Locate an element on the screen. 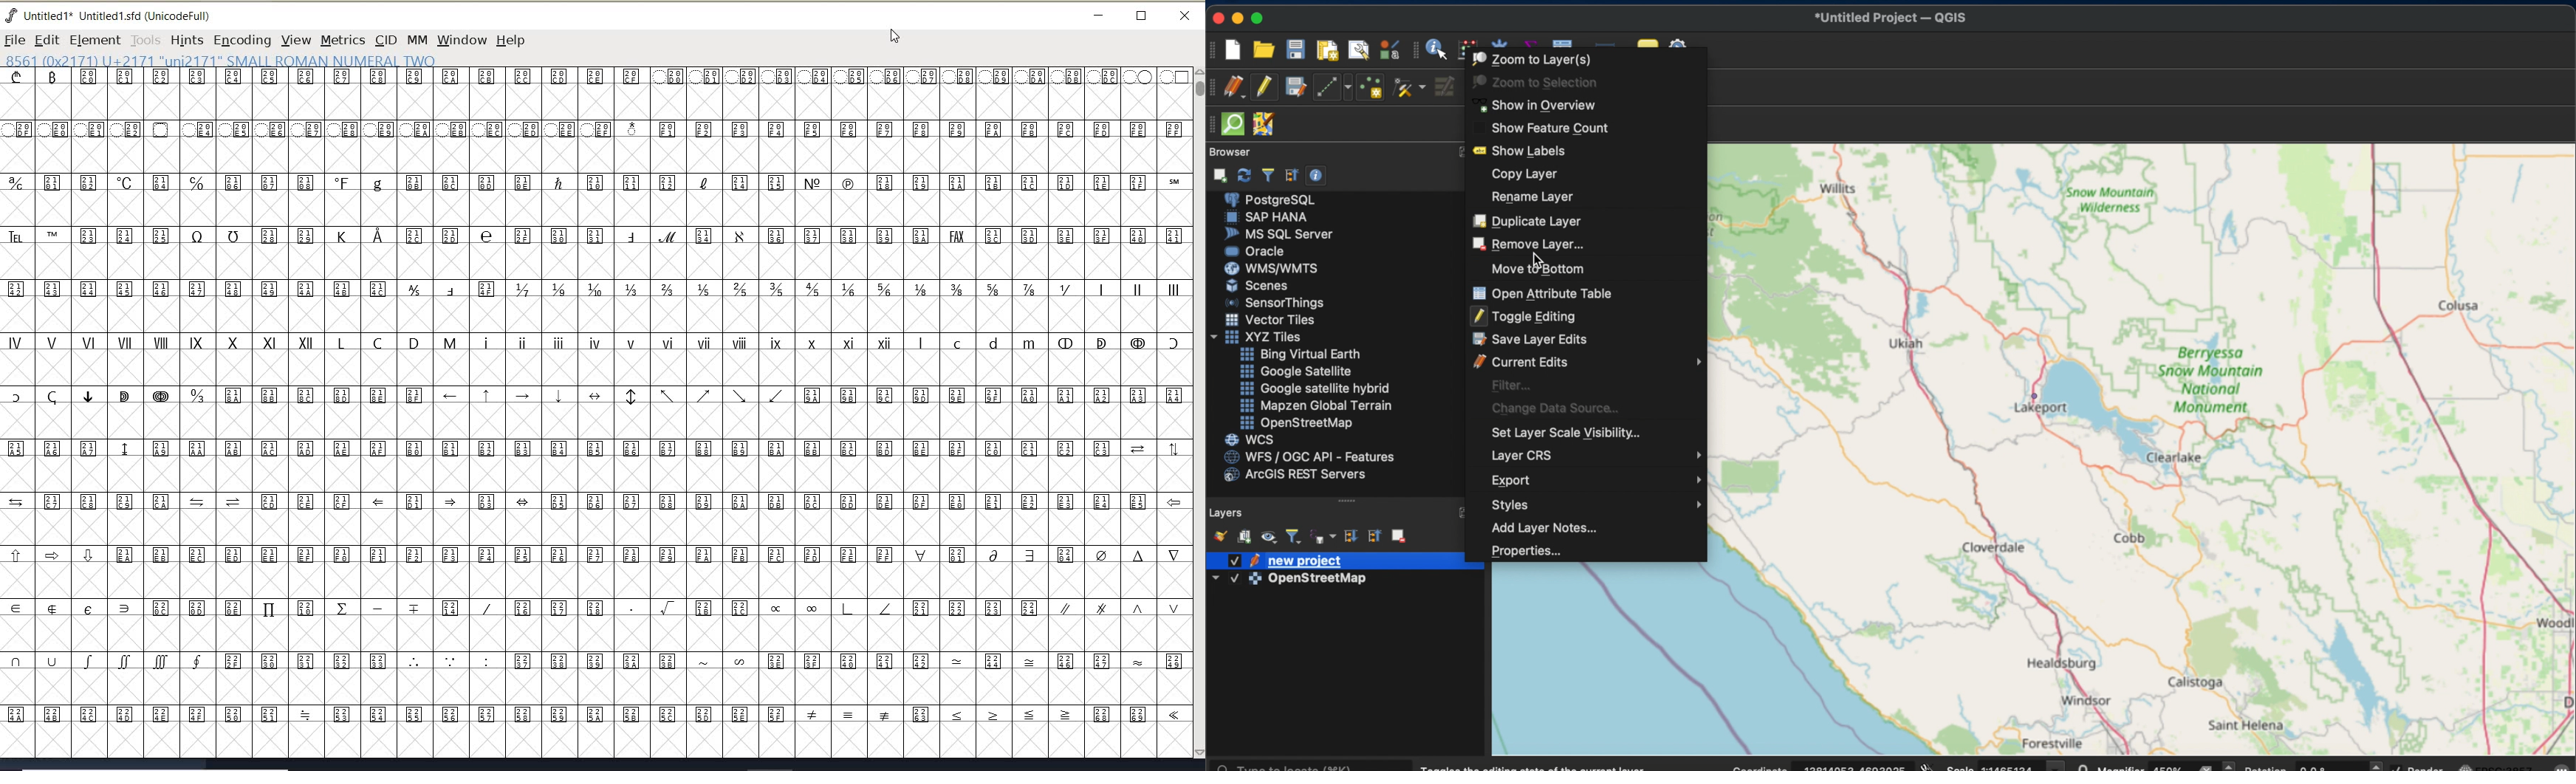 This screenshot has width=2576, height=784. map is located at coordinates (2150, 446).